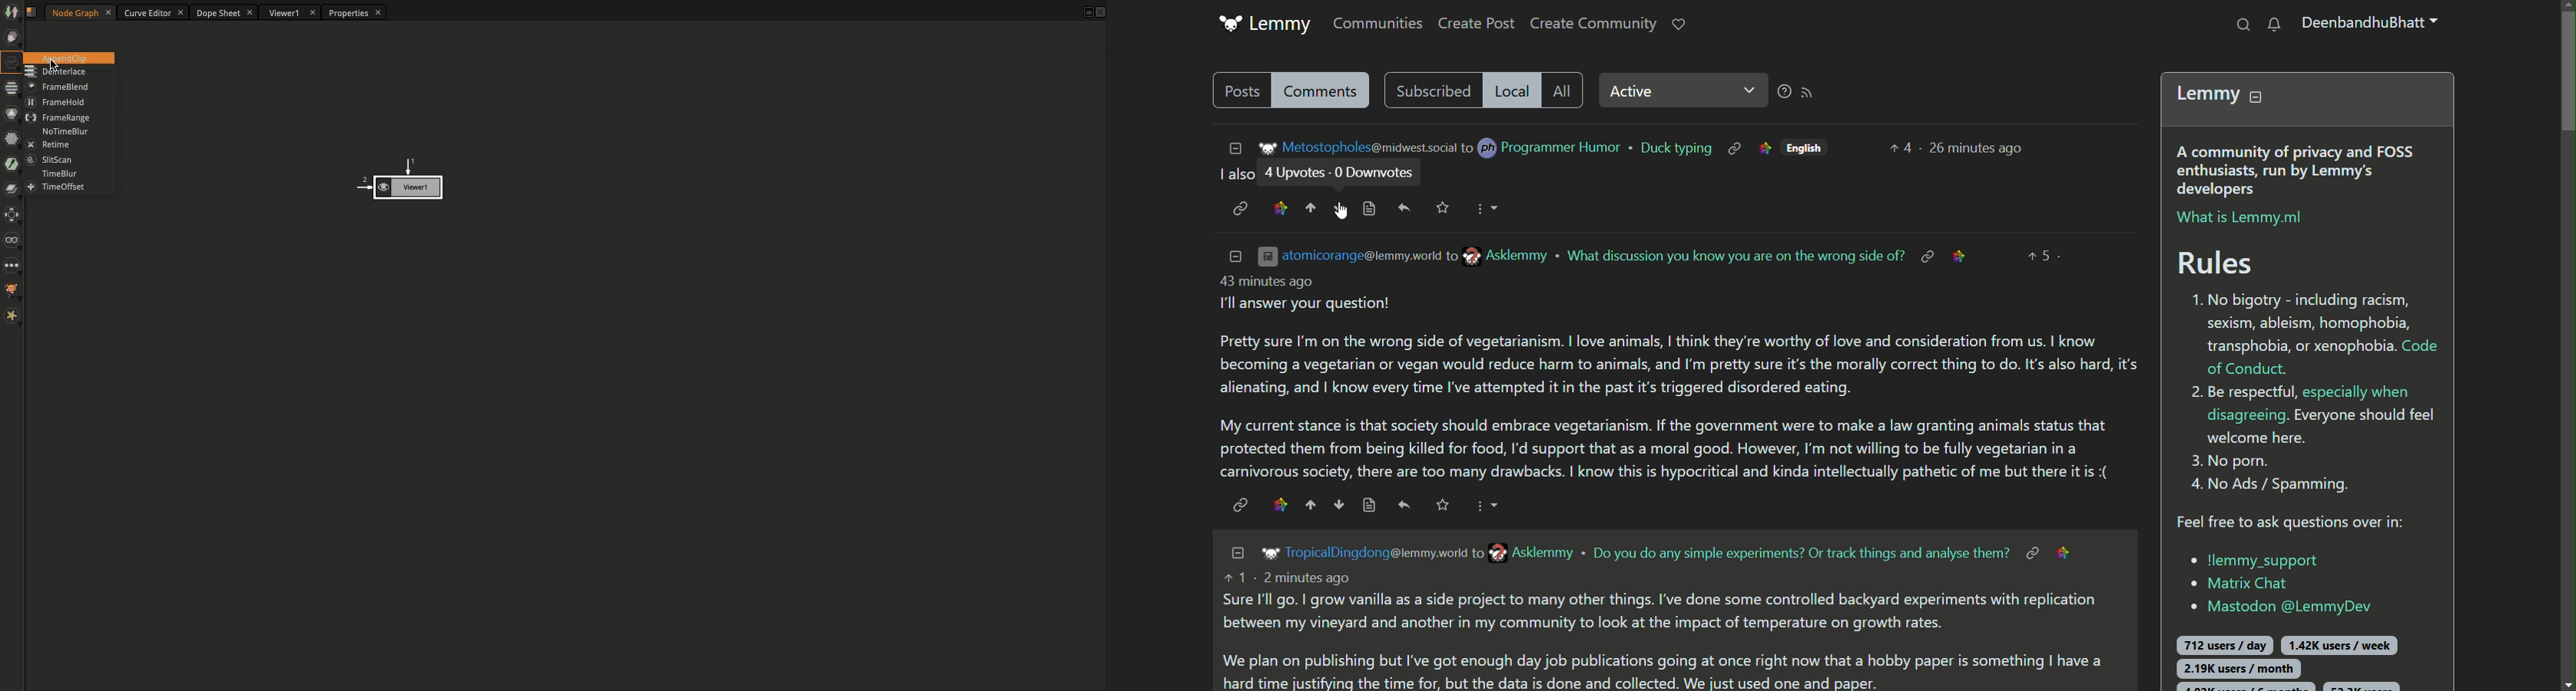 Image resolution: width=2576 pixels, height=700 pixels. I want to click on like, so click(1679, 23).